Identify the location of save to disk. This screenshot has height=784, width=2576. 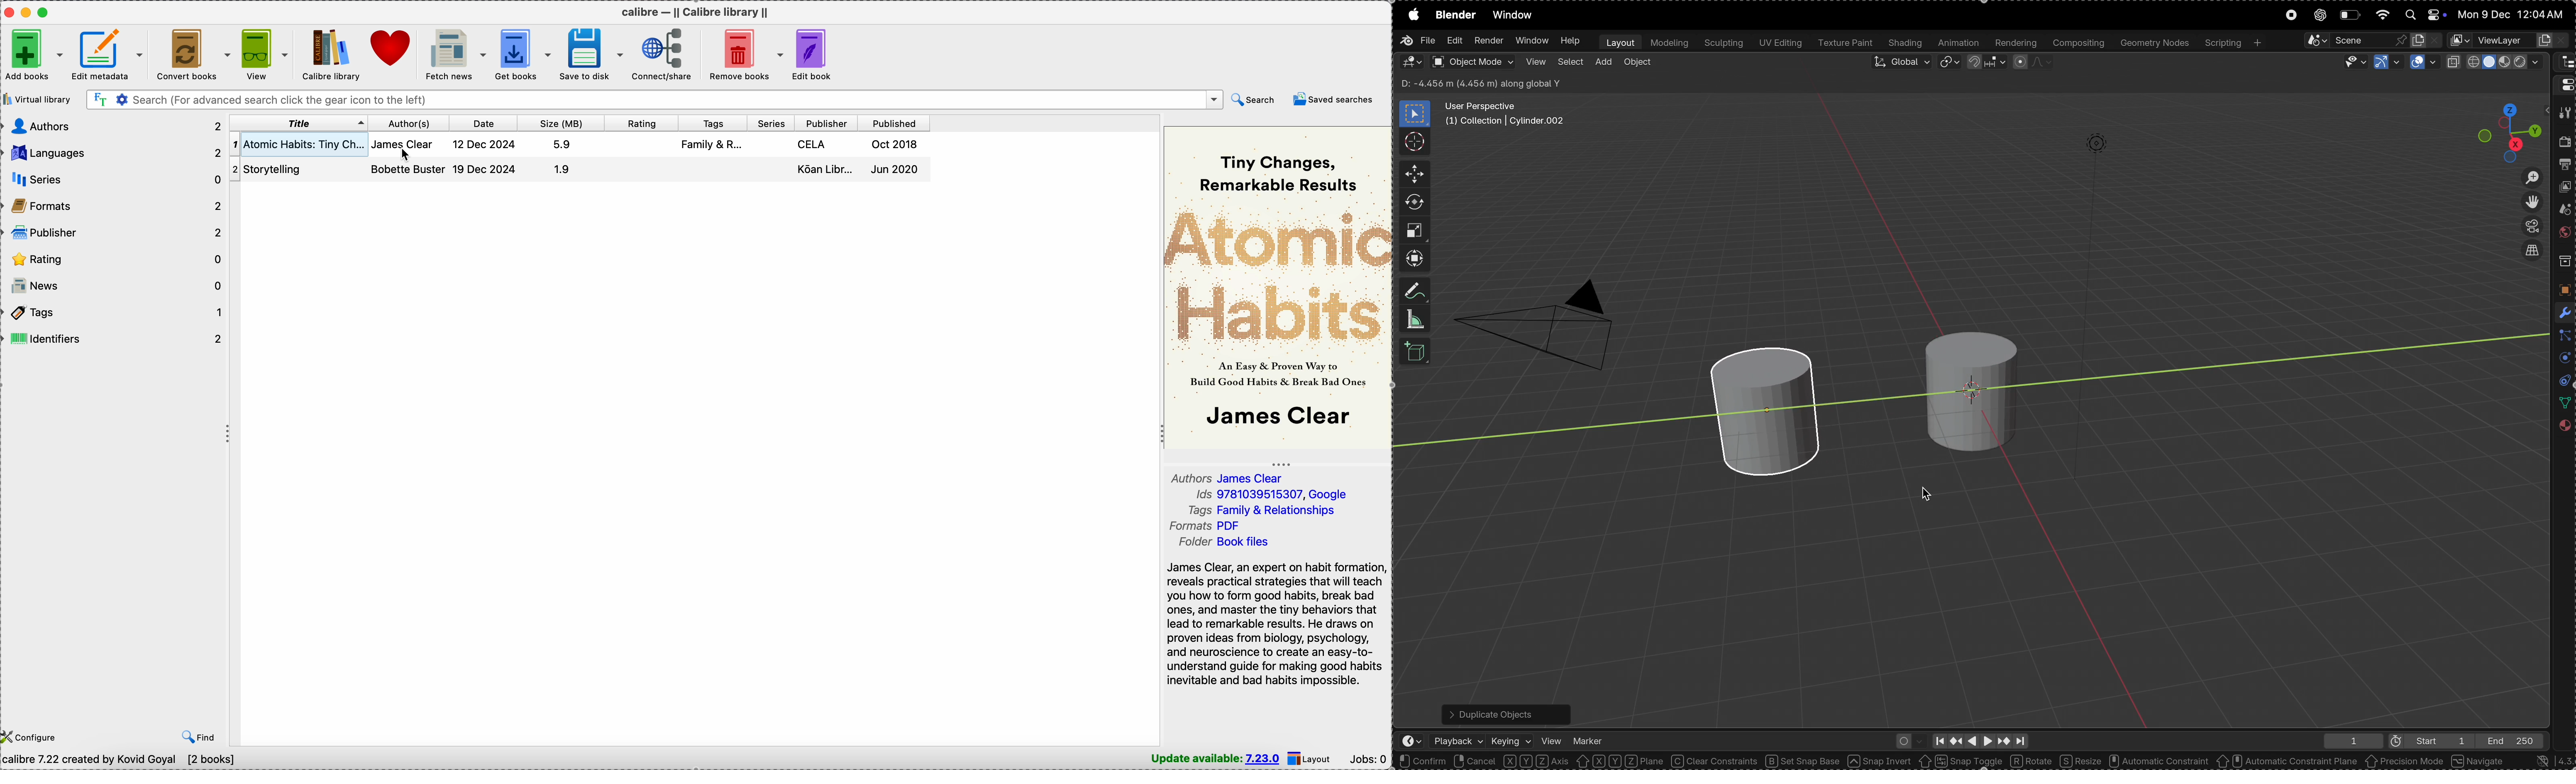
(590, 54).